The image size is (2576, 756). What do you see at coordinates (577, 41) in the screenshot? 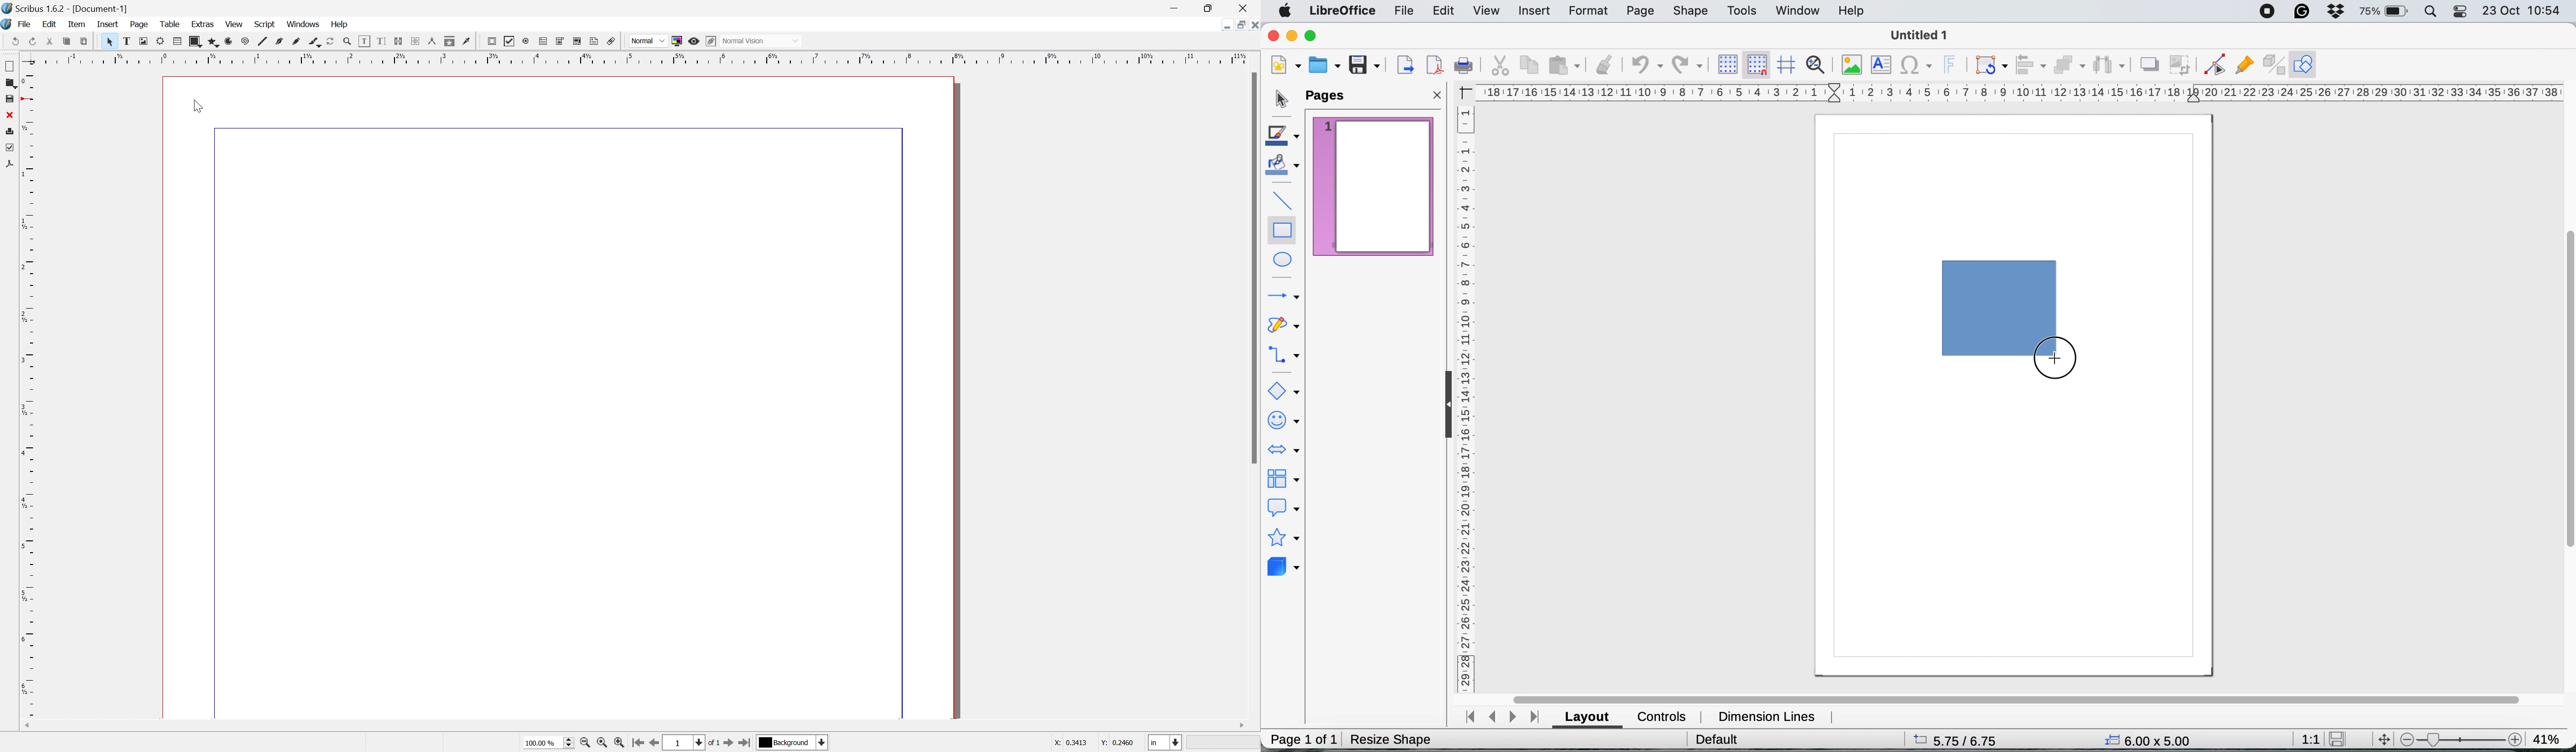
I see `copy item properties` at bounding box center [577, 41].